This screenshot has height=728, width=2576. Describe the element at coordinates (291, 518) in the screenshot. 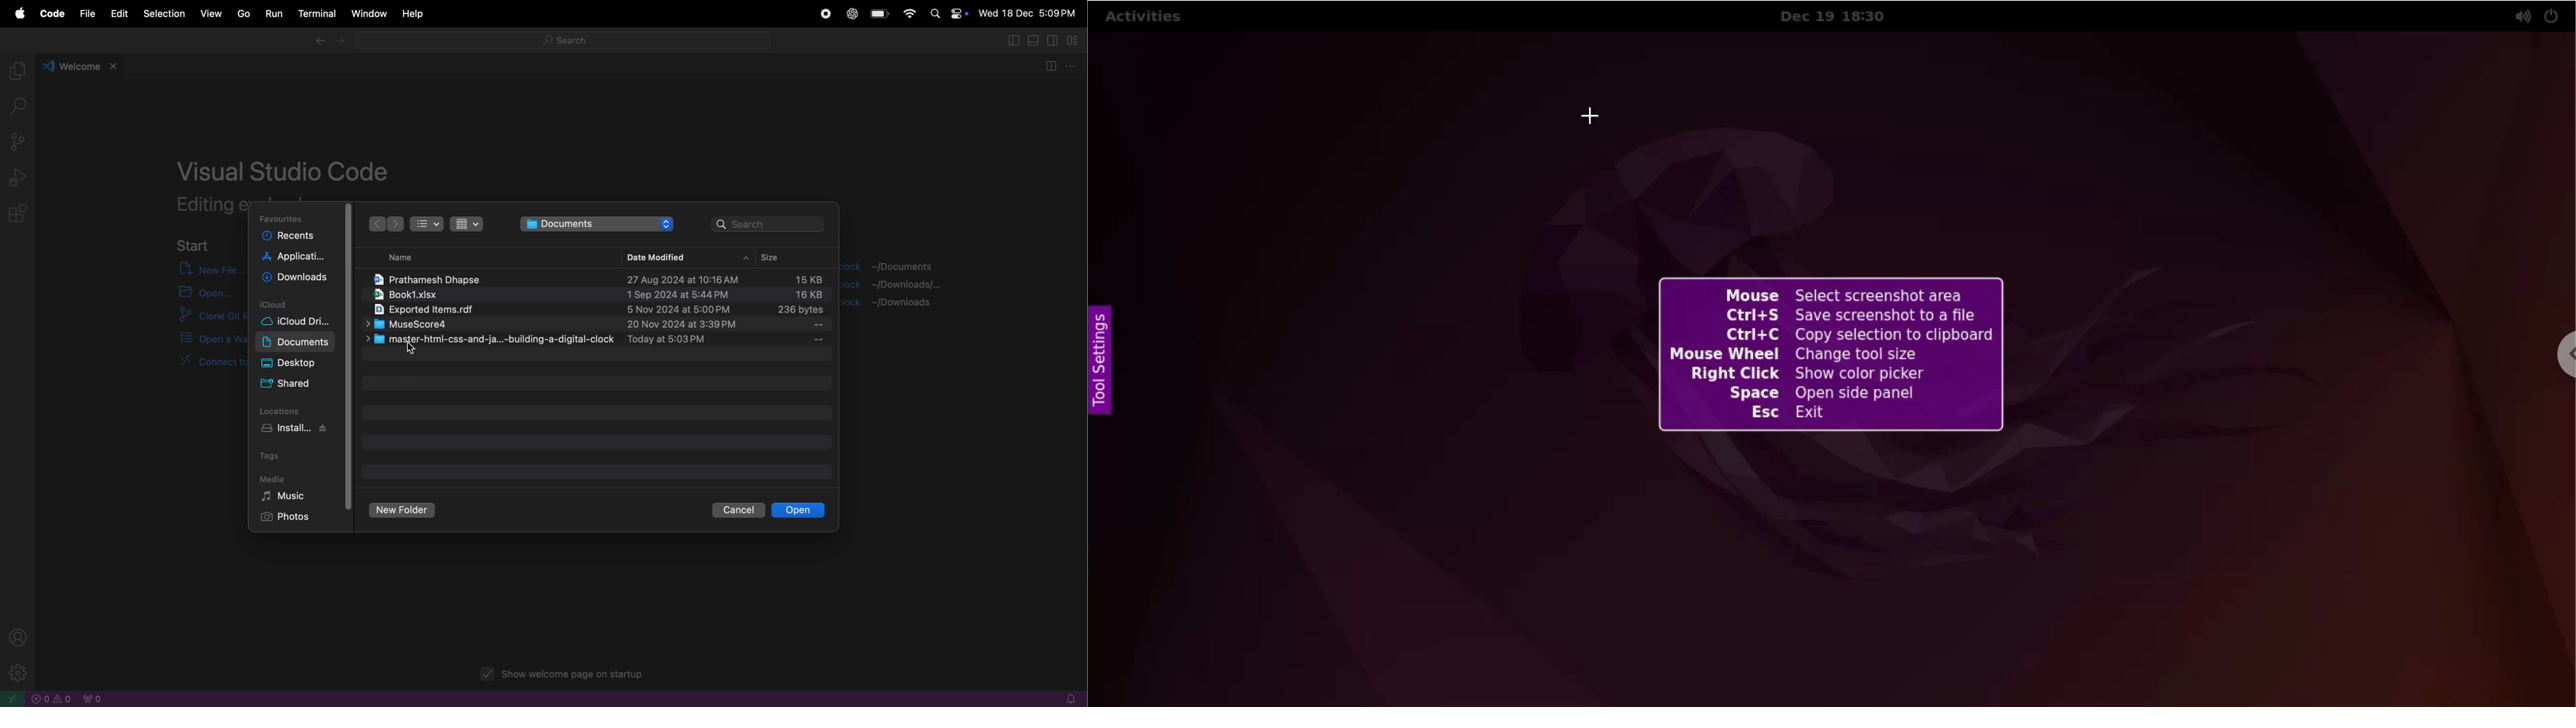

I see `photos` at that location.